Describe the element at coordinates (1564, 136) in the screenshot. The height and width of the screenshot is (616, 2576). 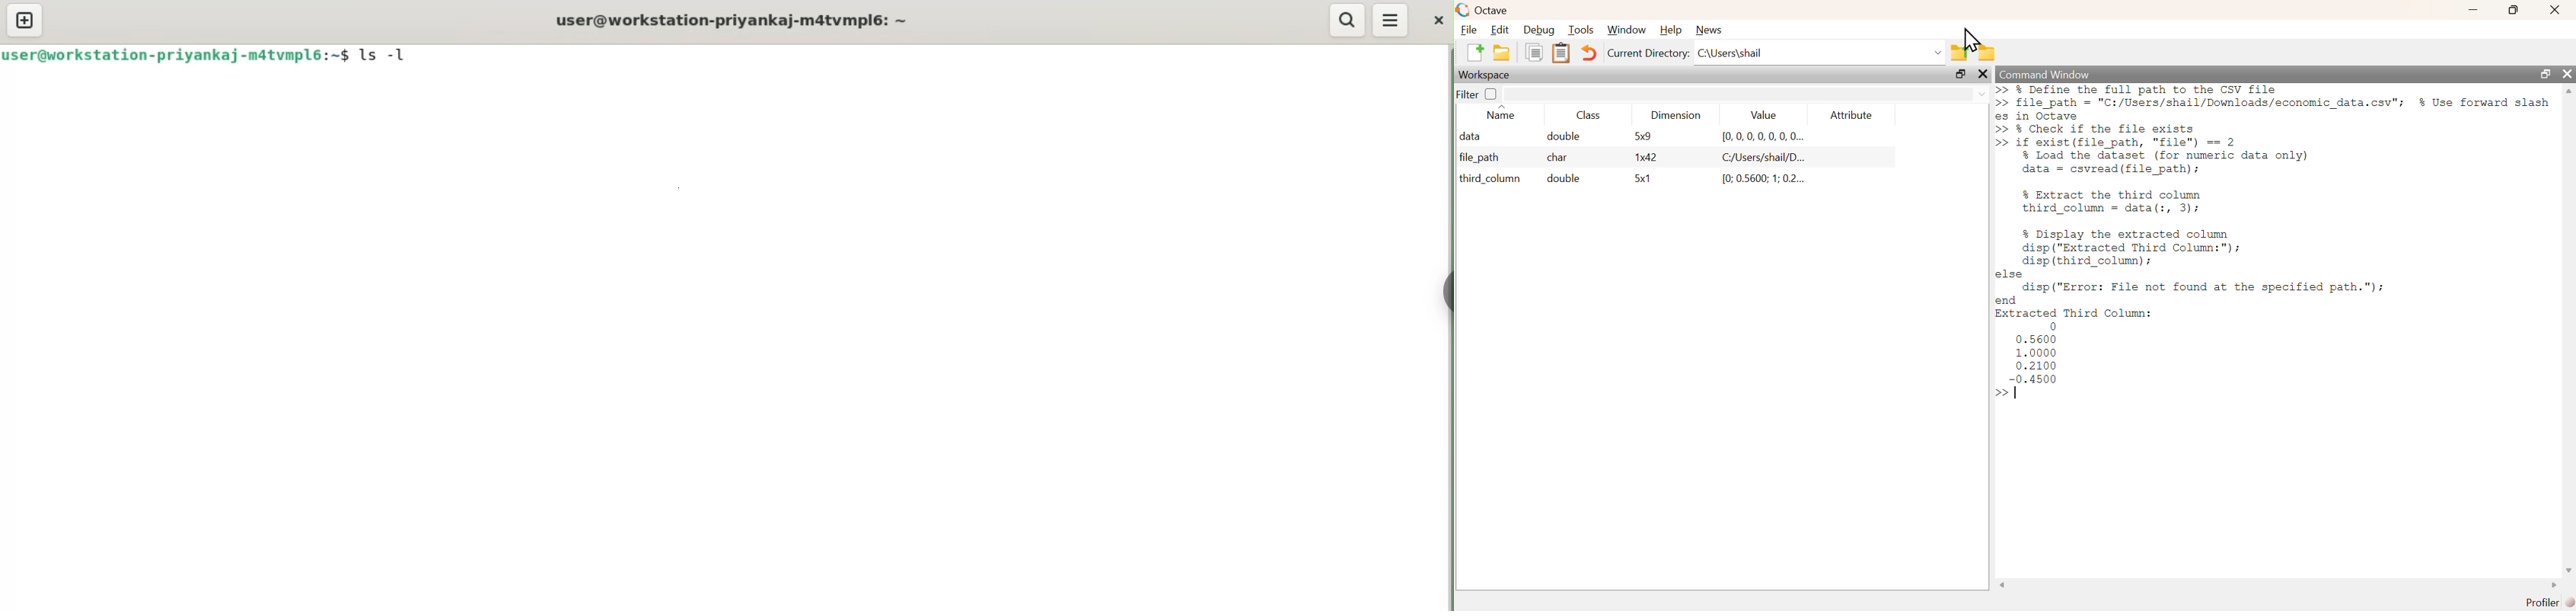
I see `double` at that location.